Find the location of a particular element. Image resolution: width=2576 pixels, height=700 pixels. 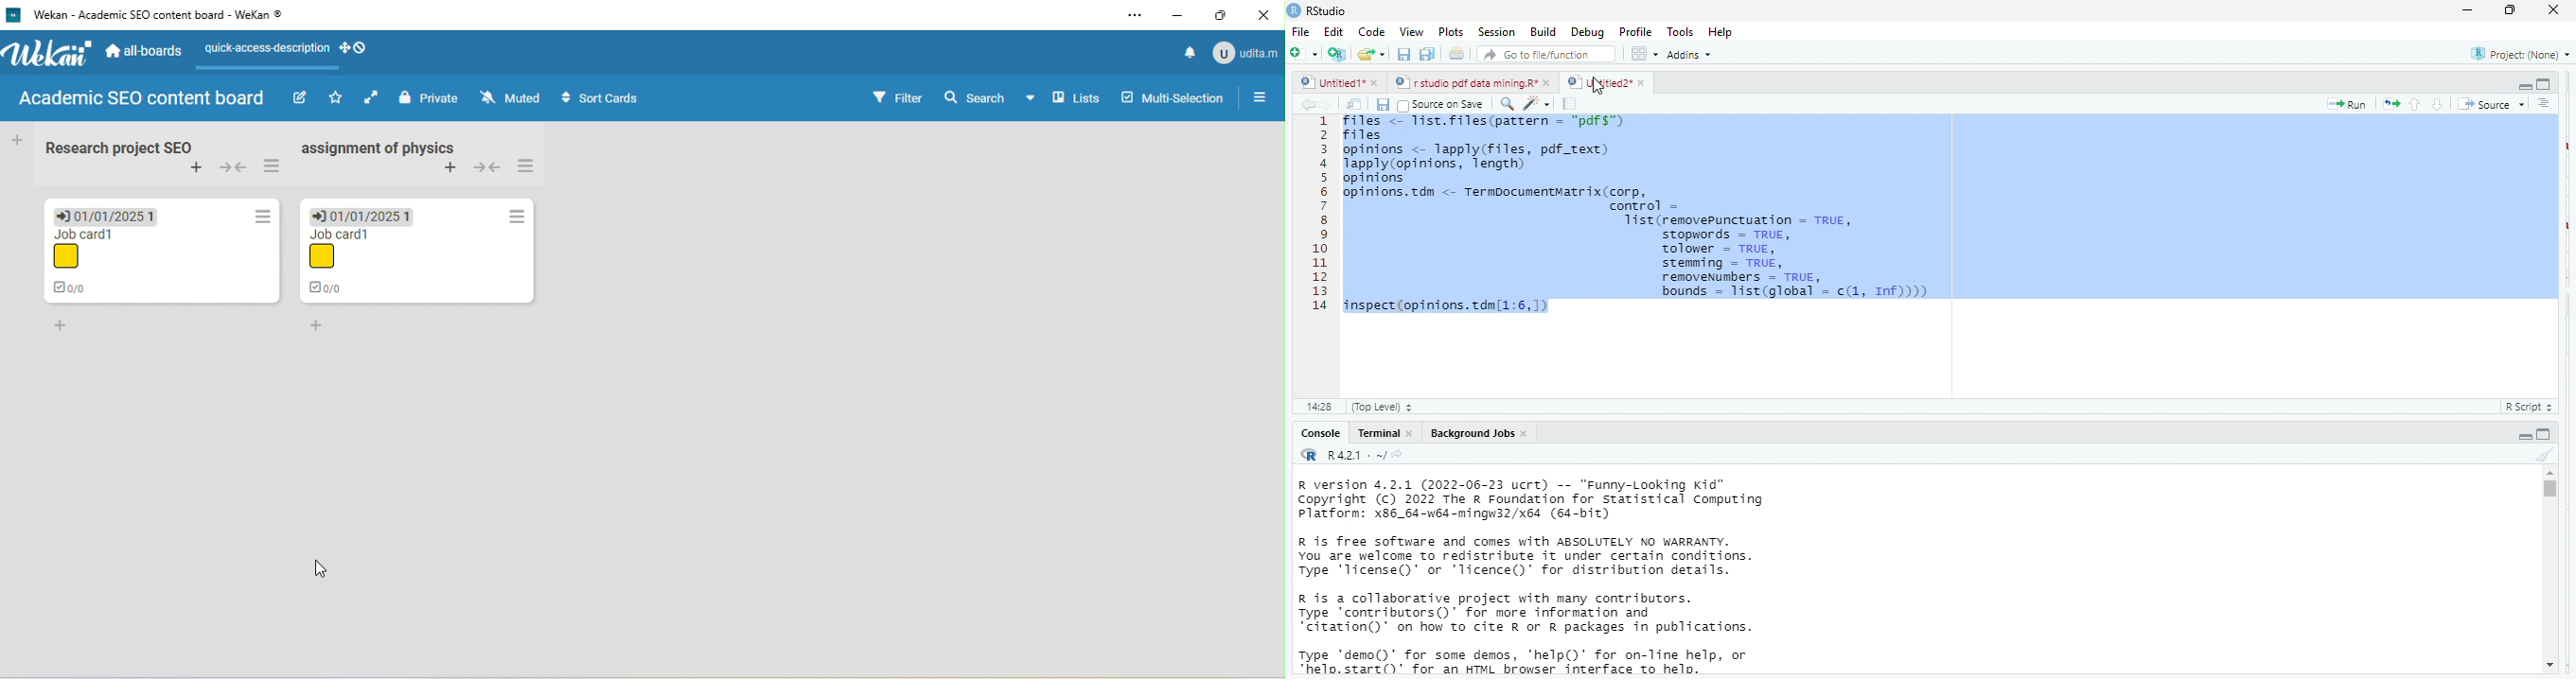

 due date is located at coordinates (366, 213).